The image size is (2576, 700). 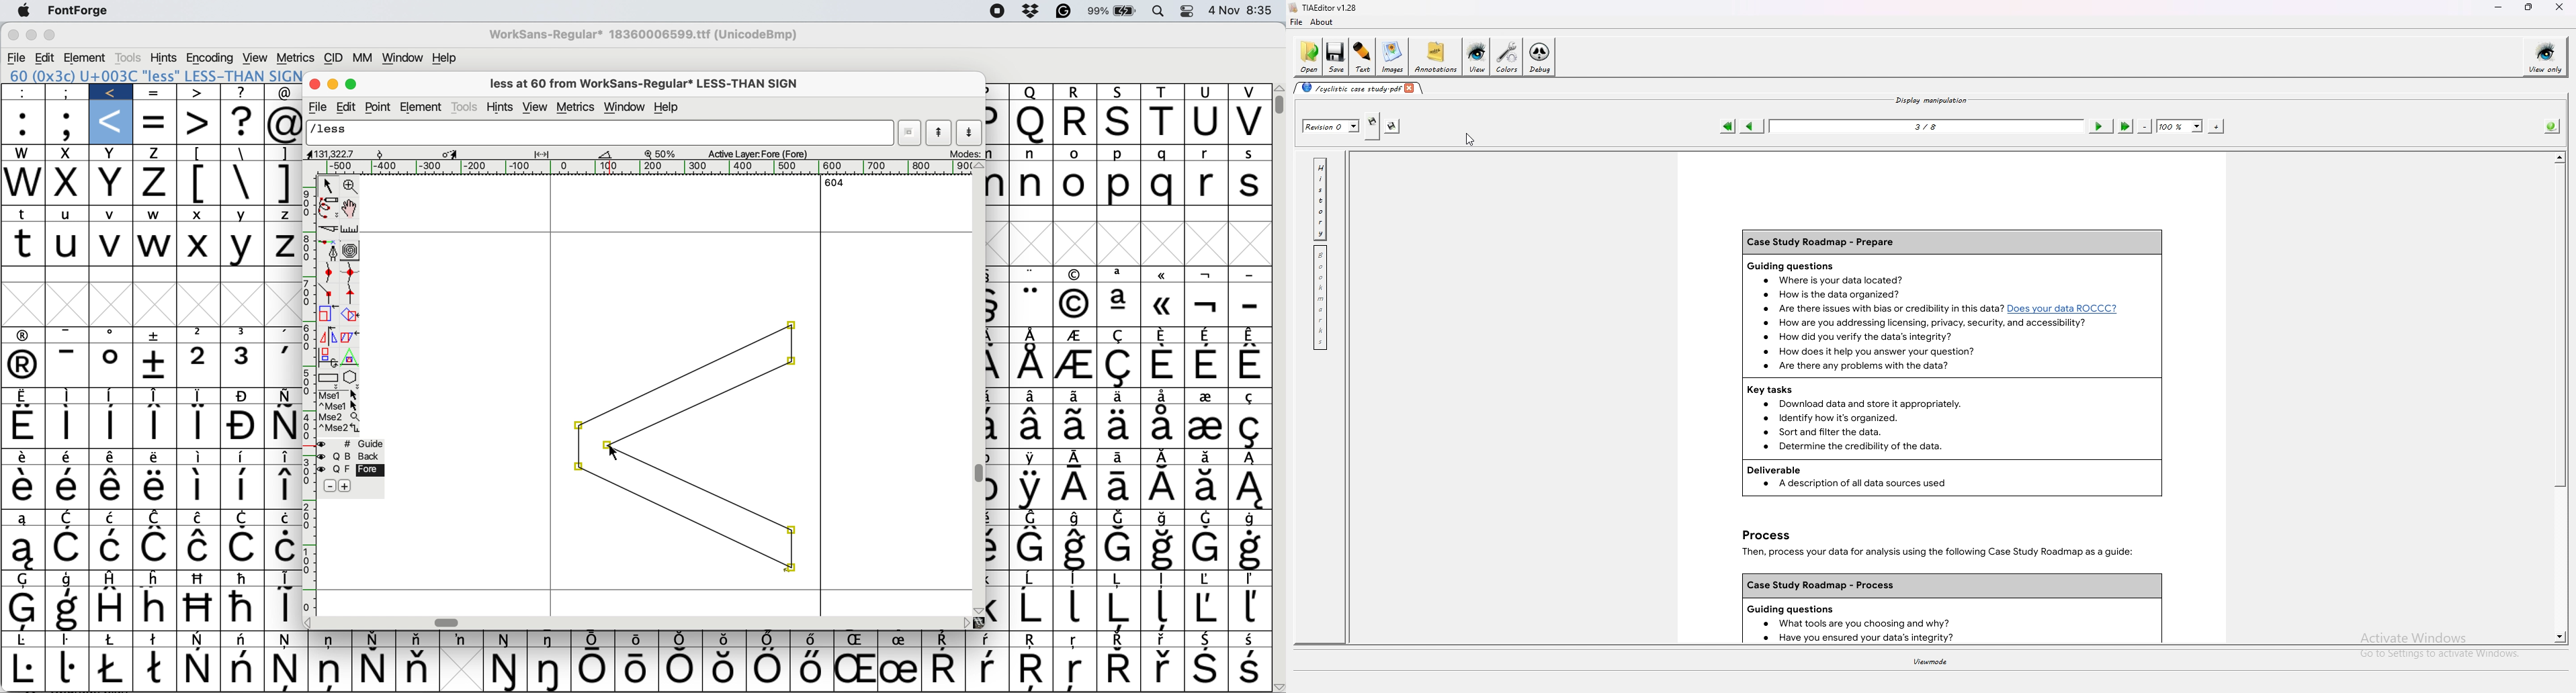 What do you see at coordinates (835, 183) in the screenshot?
I see `604` at bounding box center [835, 183].